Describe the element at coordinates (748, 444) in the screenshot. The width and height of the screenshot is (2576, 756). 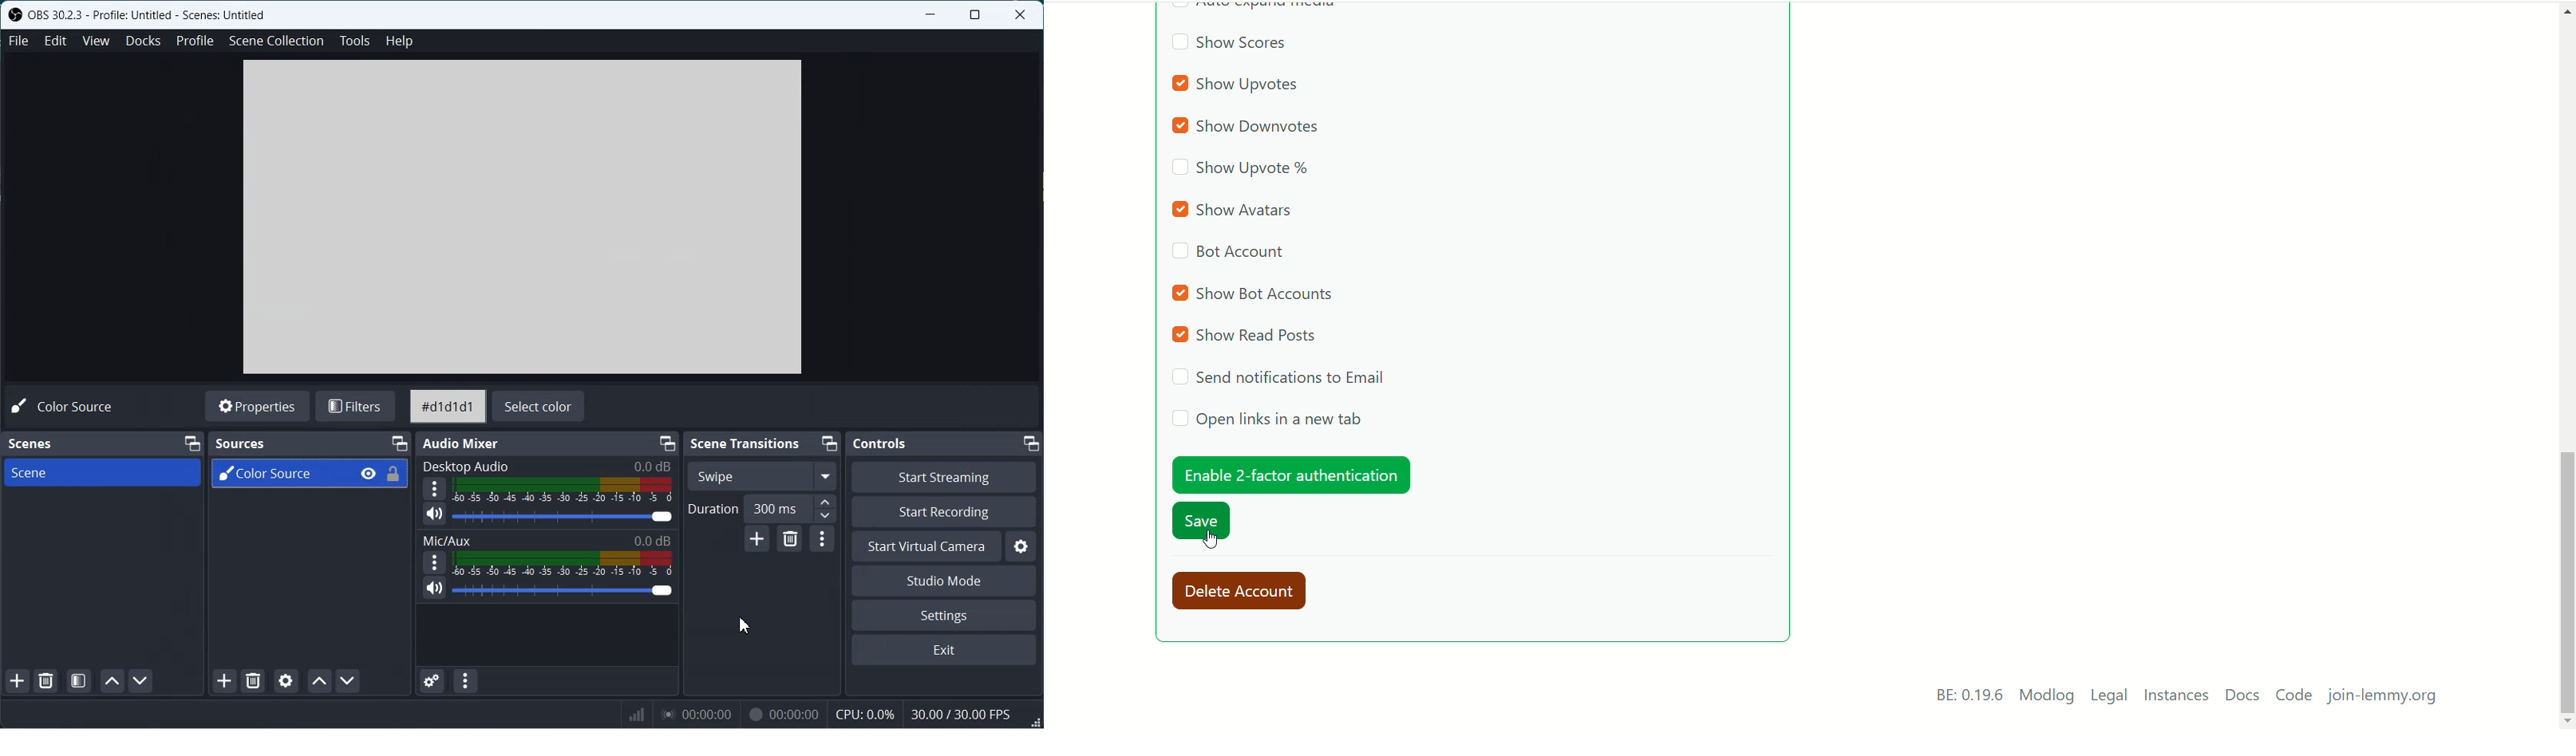
I see `Scene Transitions` at that location.